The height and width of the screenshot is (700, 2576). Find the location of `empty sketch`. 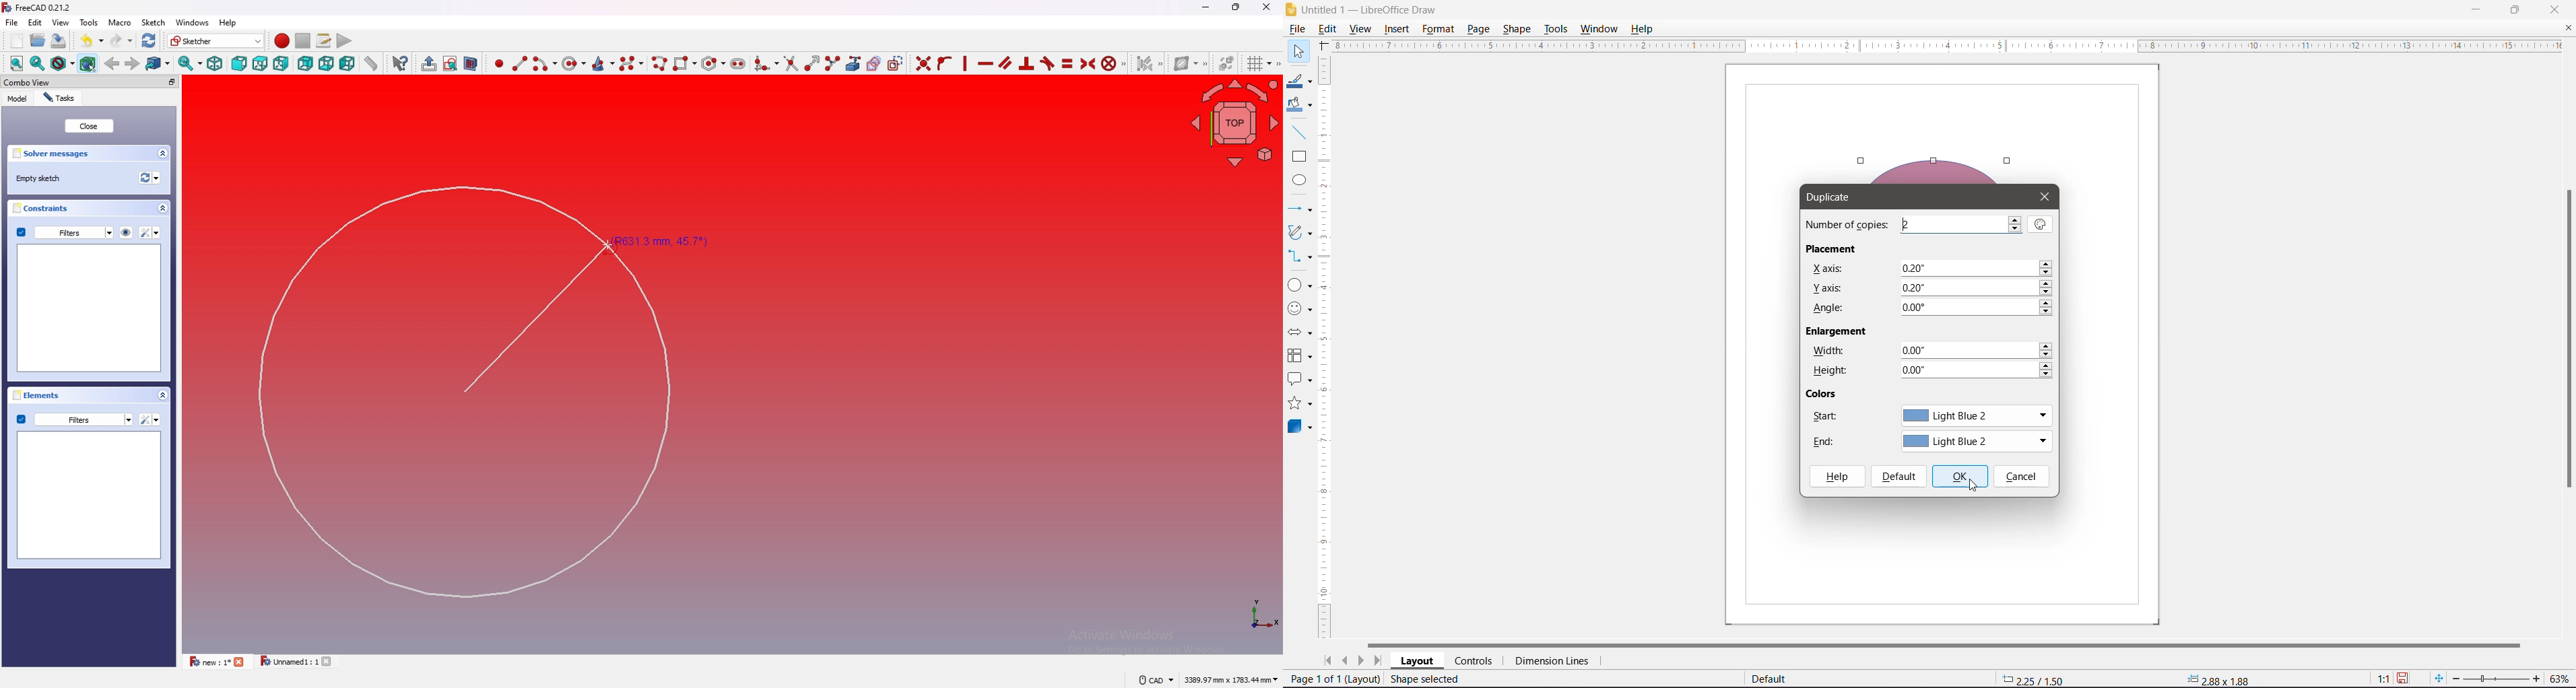

empty sketch is located at coordinates (41, 178).